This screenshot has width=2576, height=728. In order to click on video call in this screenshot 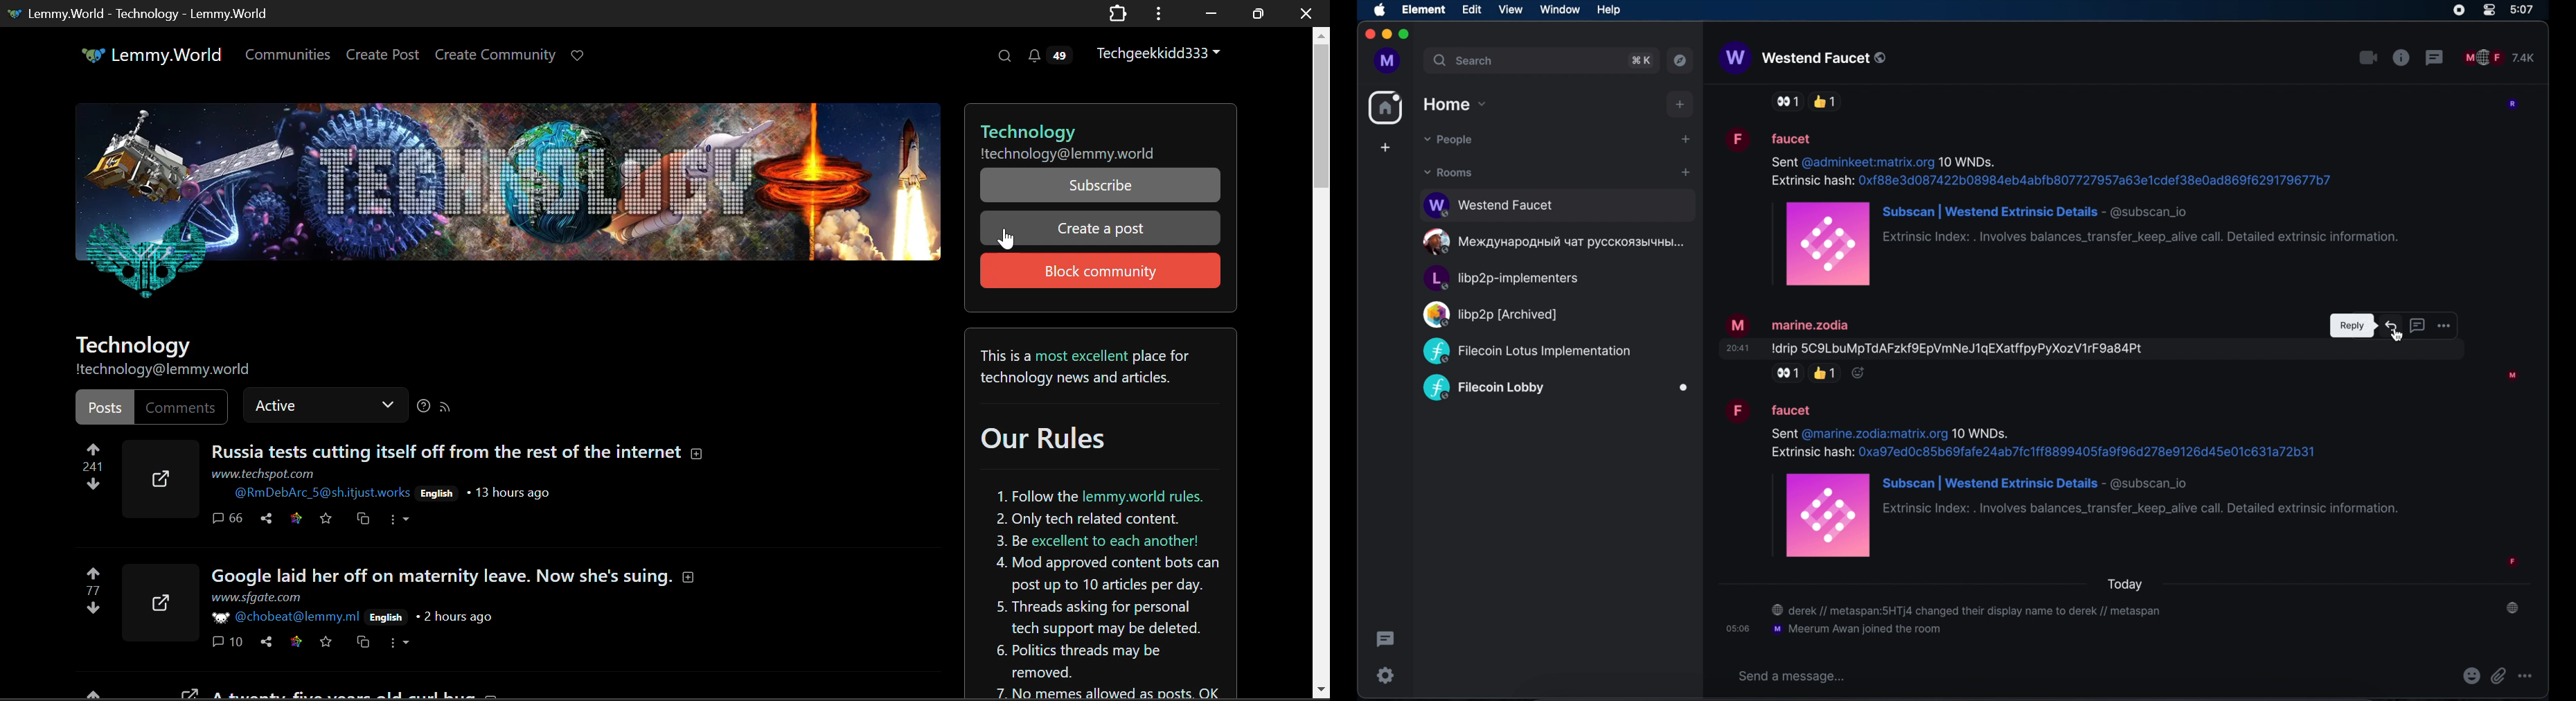, I will do `click(2368, 58)`.